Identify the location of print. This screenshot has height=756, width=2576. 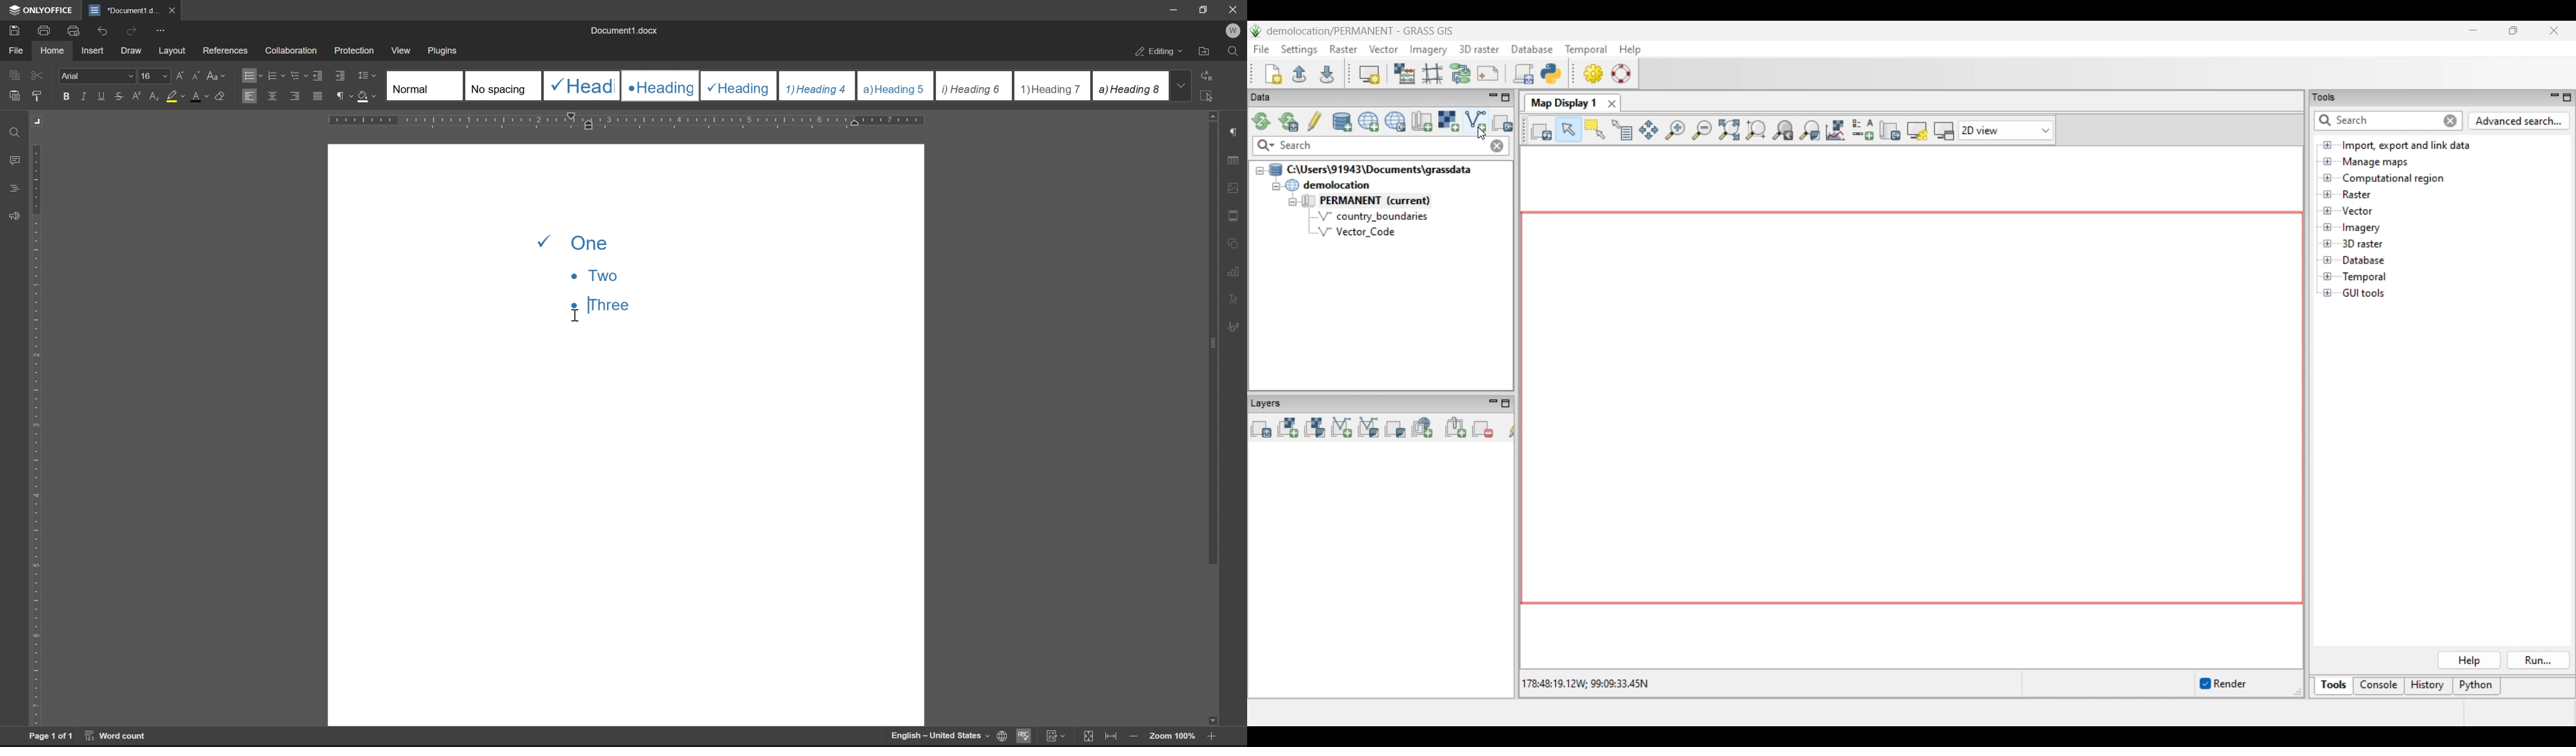
(47, 29).